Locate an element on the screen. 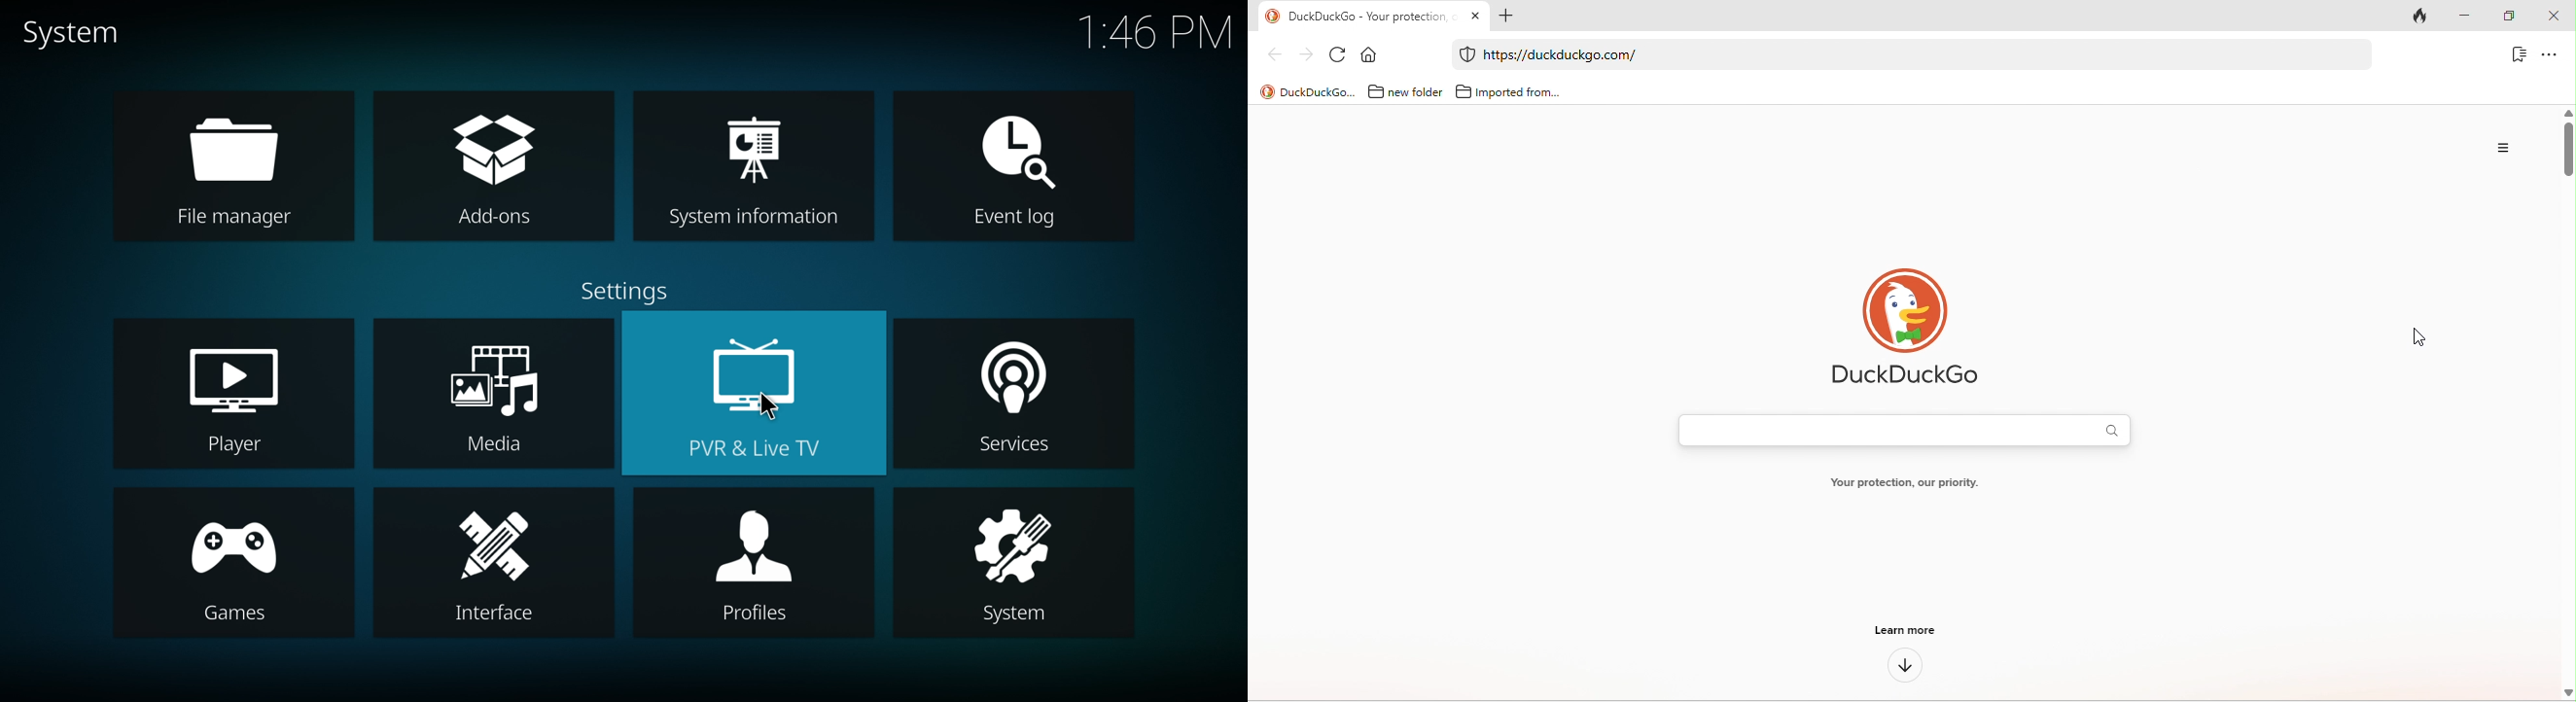  event log is located at coordinates (1015, 164).